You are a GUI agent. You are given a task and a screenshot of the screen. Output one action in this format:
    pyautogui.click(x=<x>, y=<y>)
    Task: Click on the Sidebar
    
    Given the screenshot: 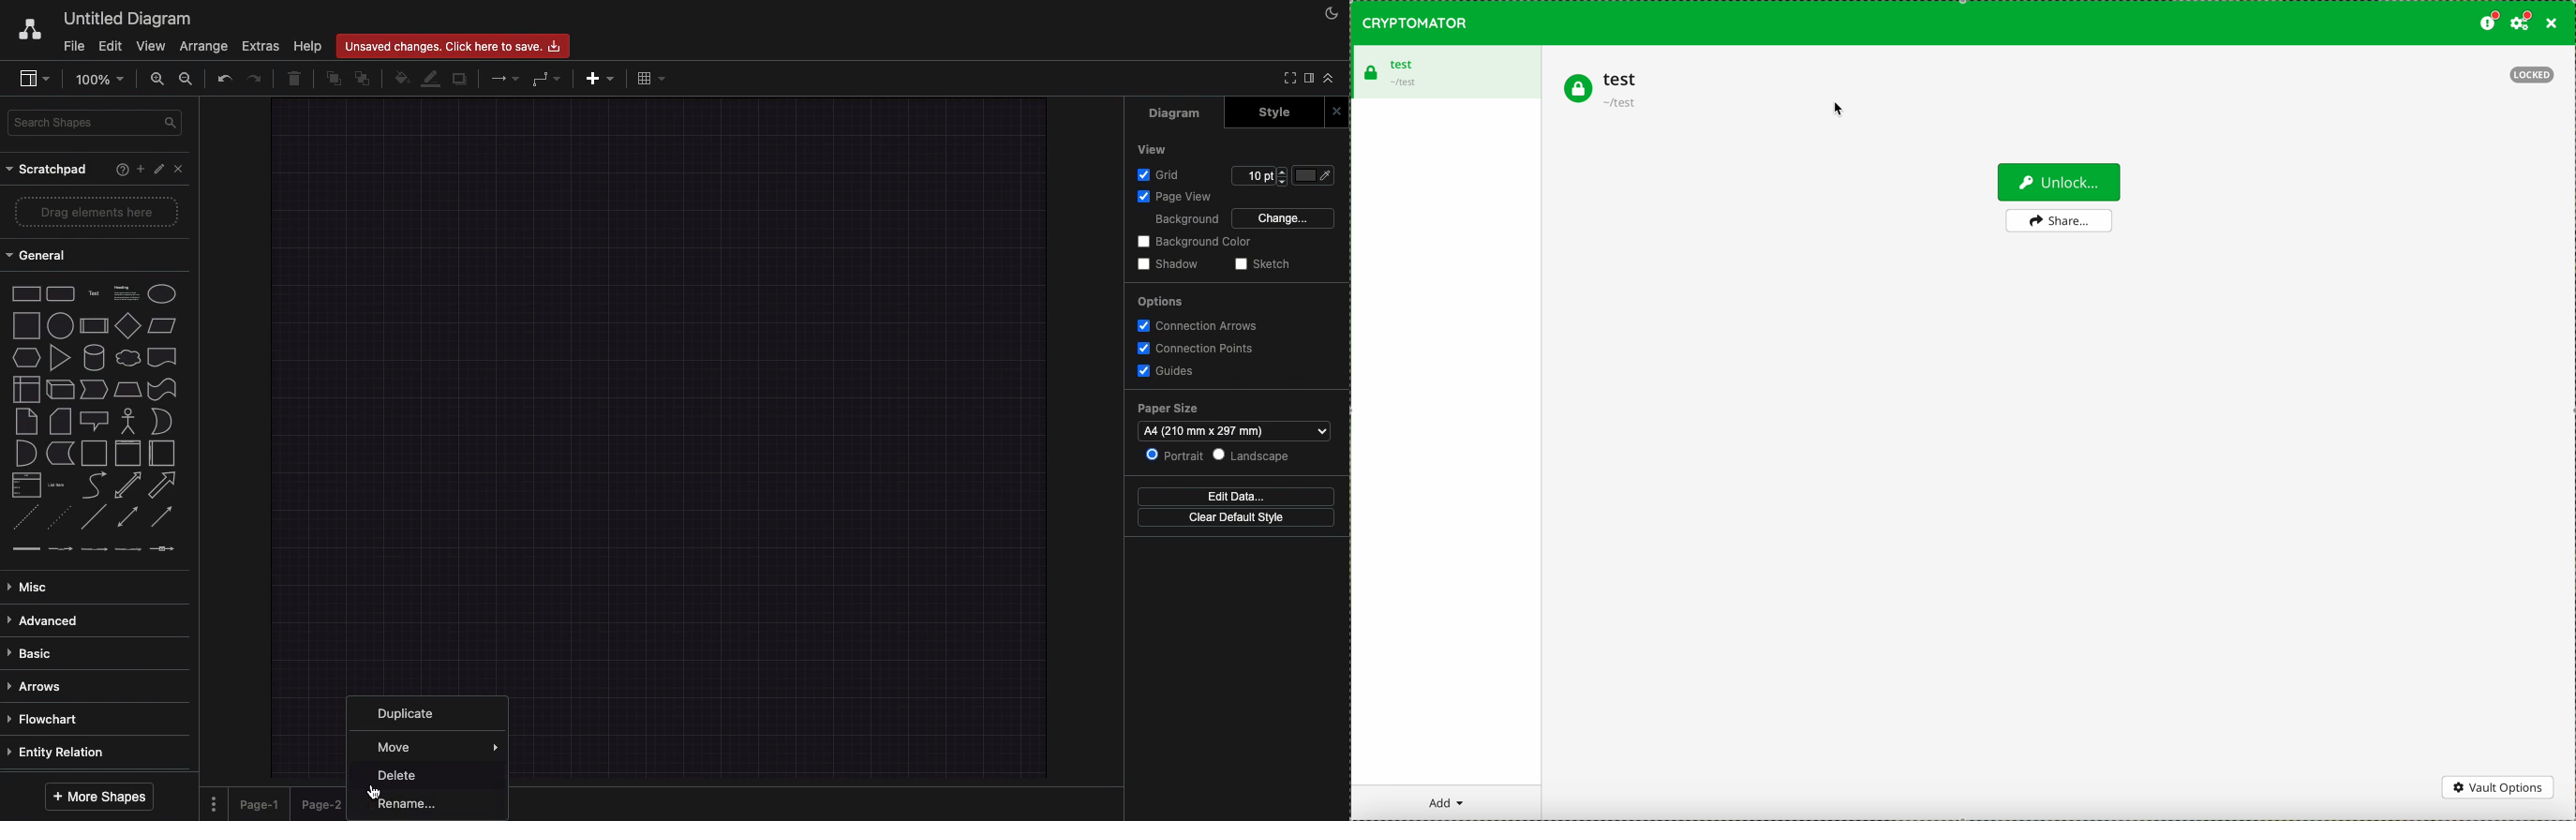 What is the action you would take?
    pyautogui.click(x=36, y=77)
    